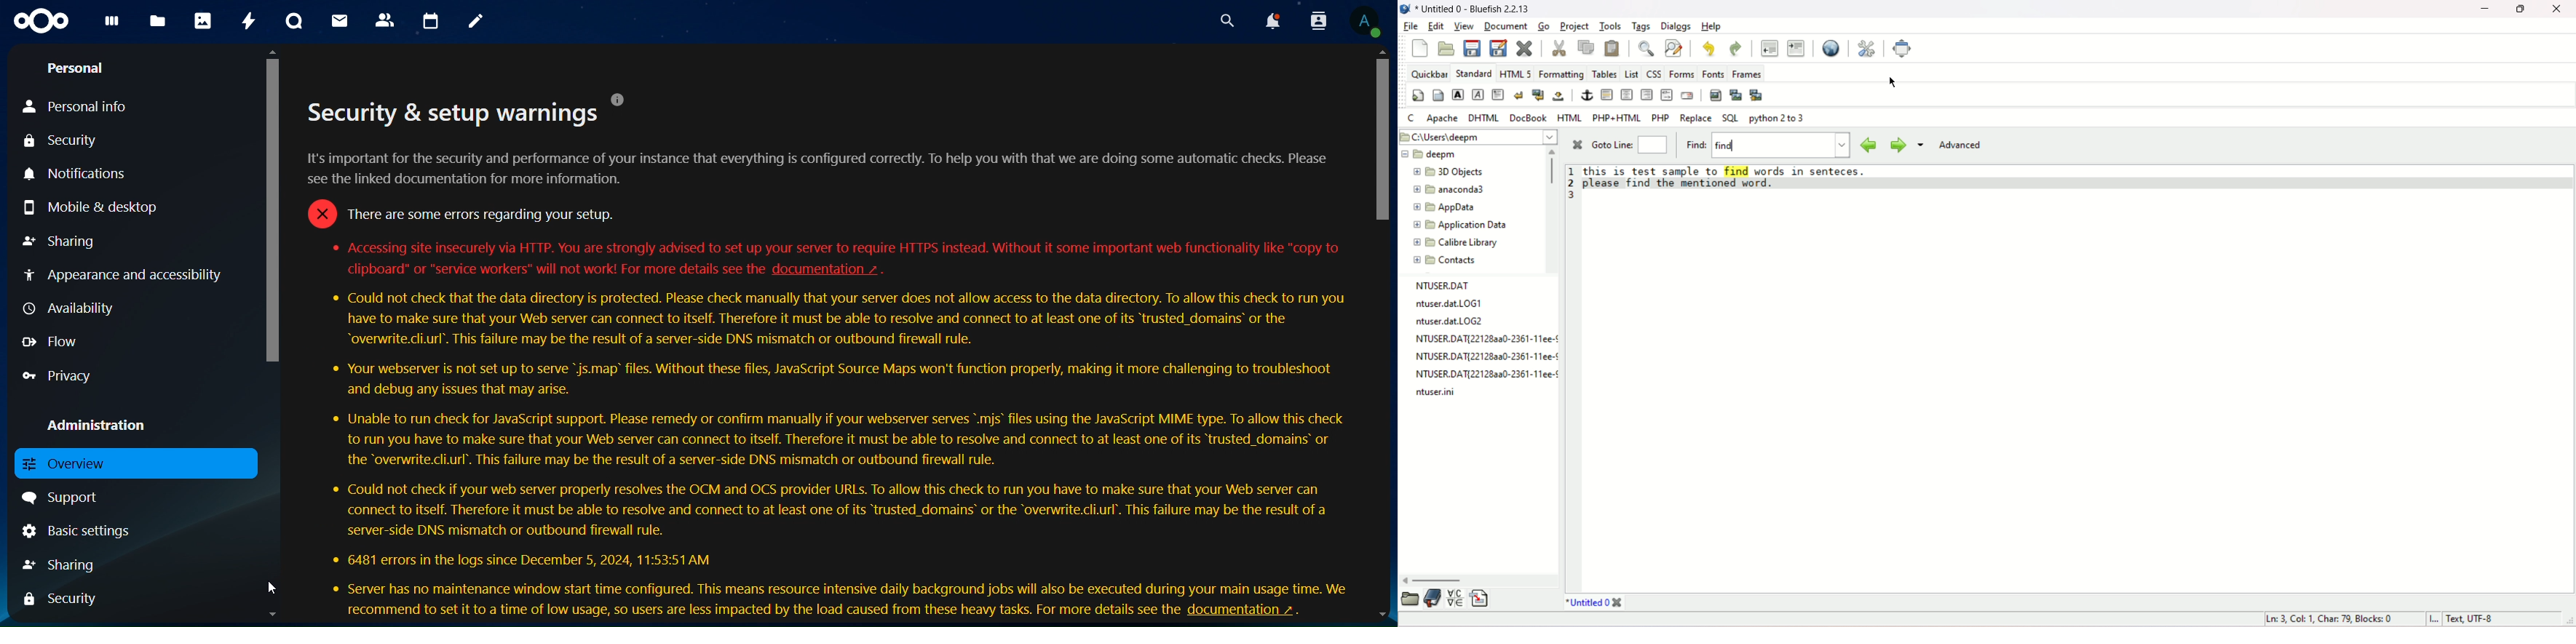 The image size is (2576, 644). I want to click on close, so click(2559, 10).